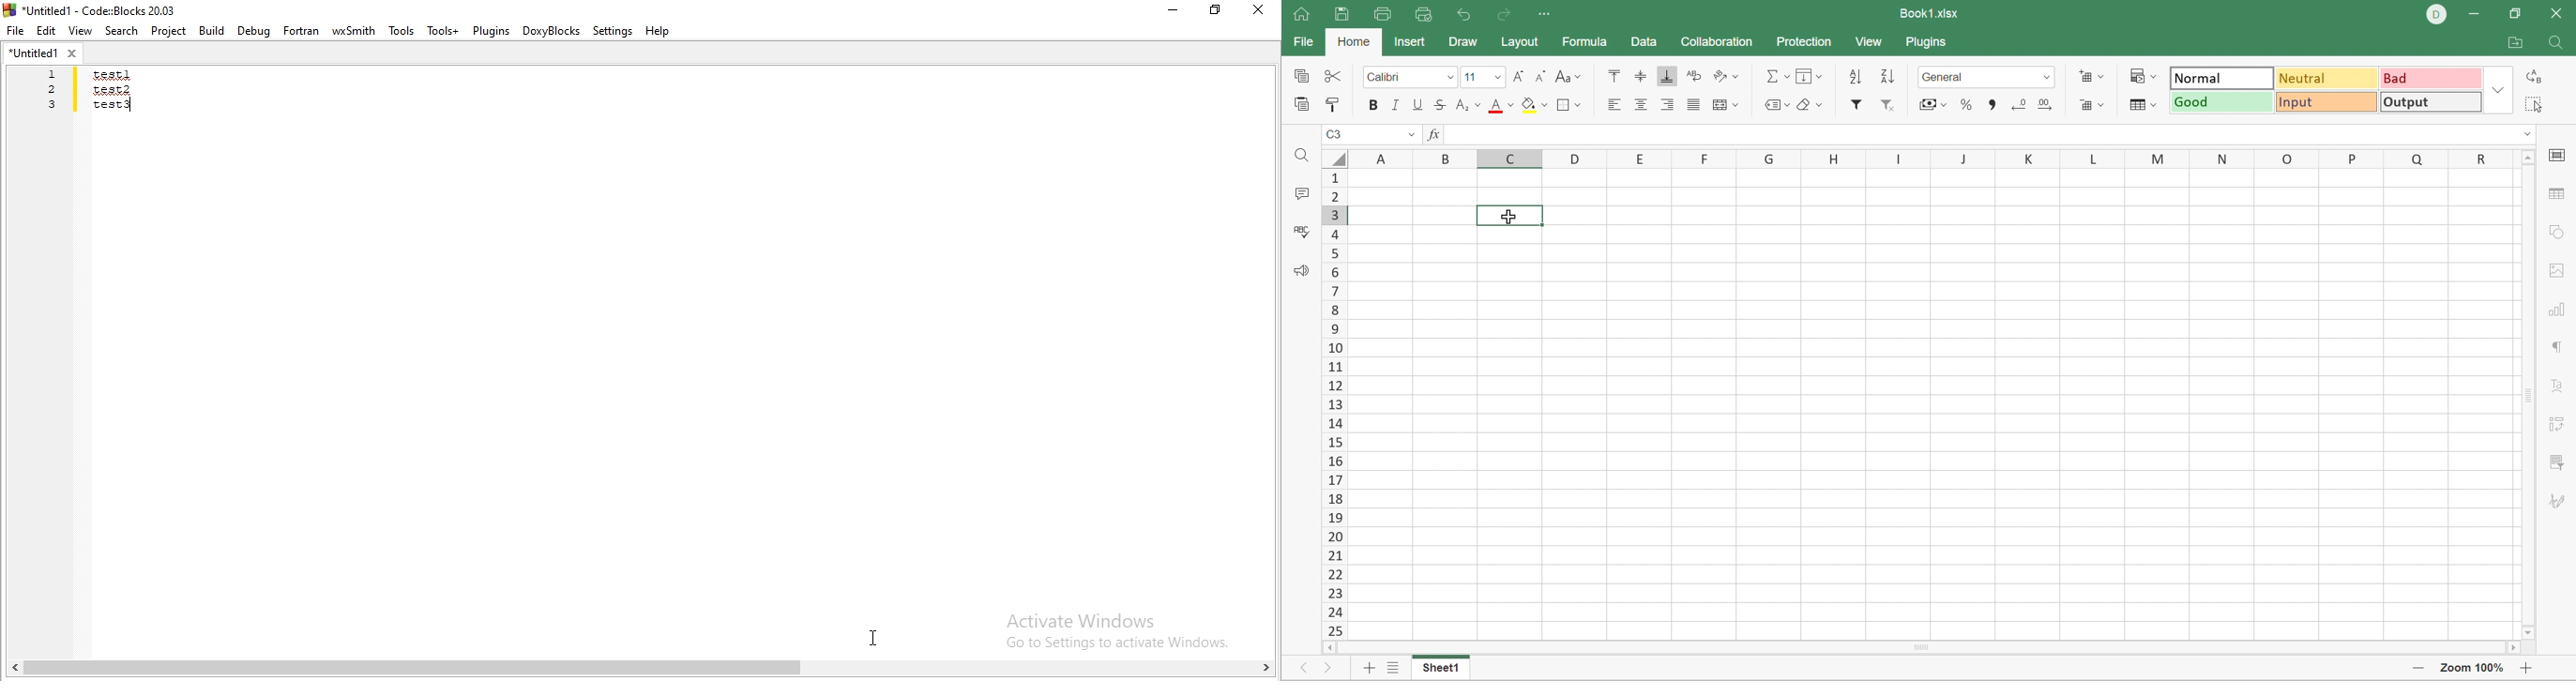  I want to click on chart settings, so click(2558, 310).